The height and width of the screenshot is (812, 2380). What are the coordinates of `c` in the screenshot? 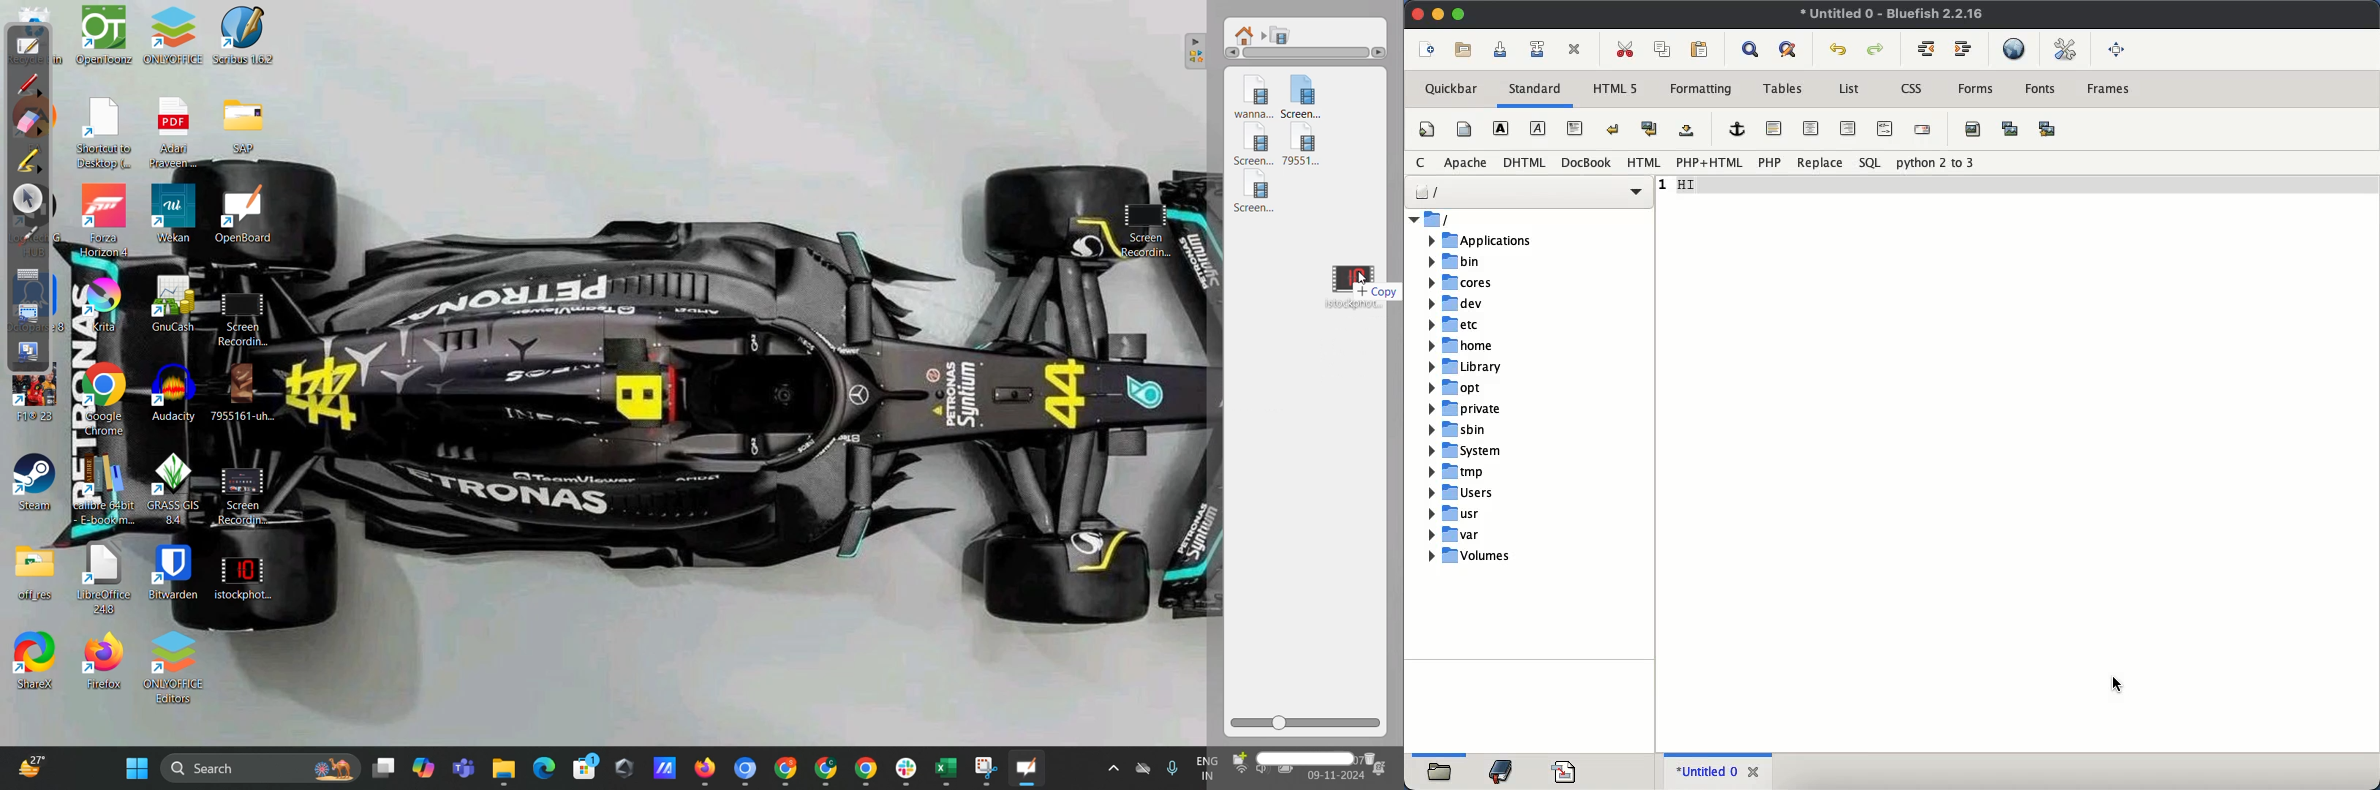 It's located at (1422, 162).